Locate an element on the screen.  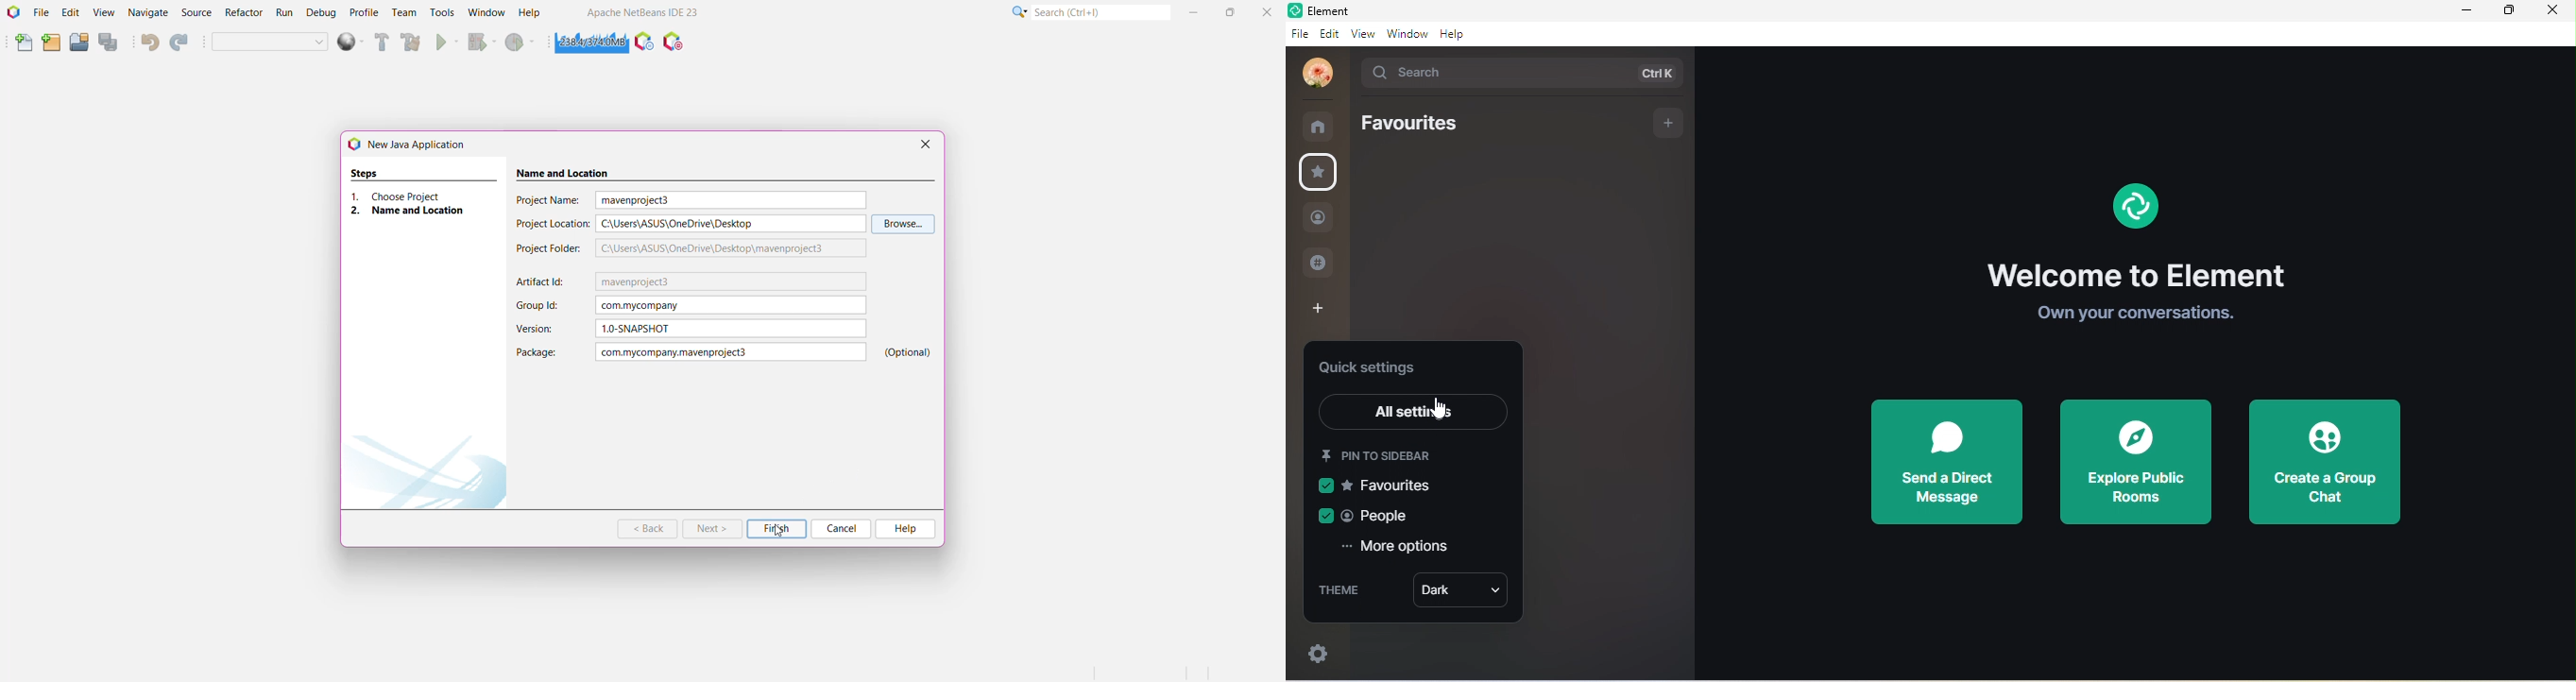
create a space is located at coordinates (1319, 308).